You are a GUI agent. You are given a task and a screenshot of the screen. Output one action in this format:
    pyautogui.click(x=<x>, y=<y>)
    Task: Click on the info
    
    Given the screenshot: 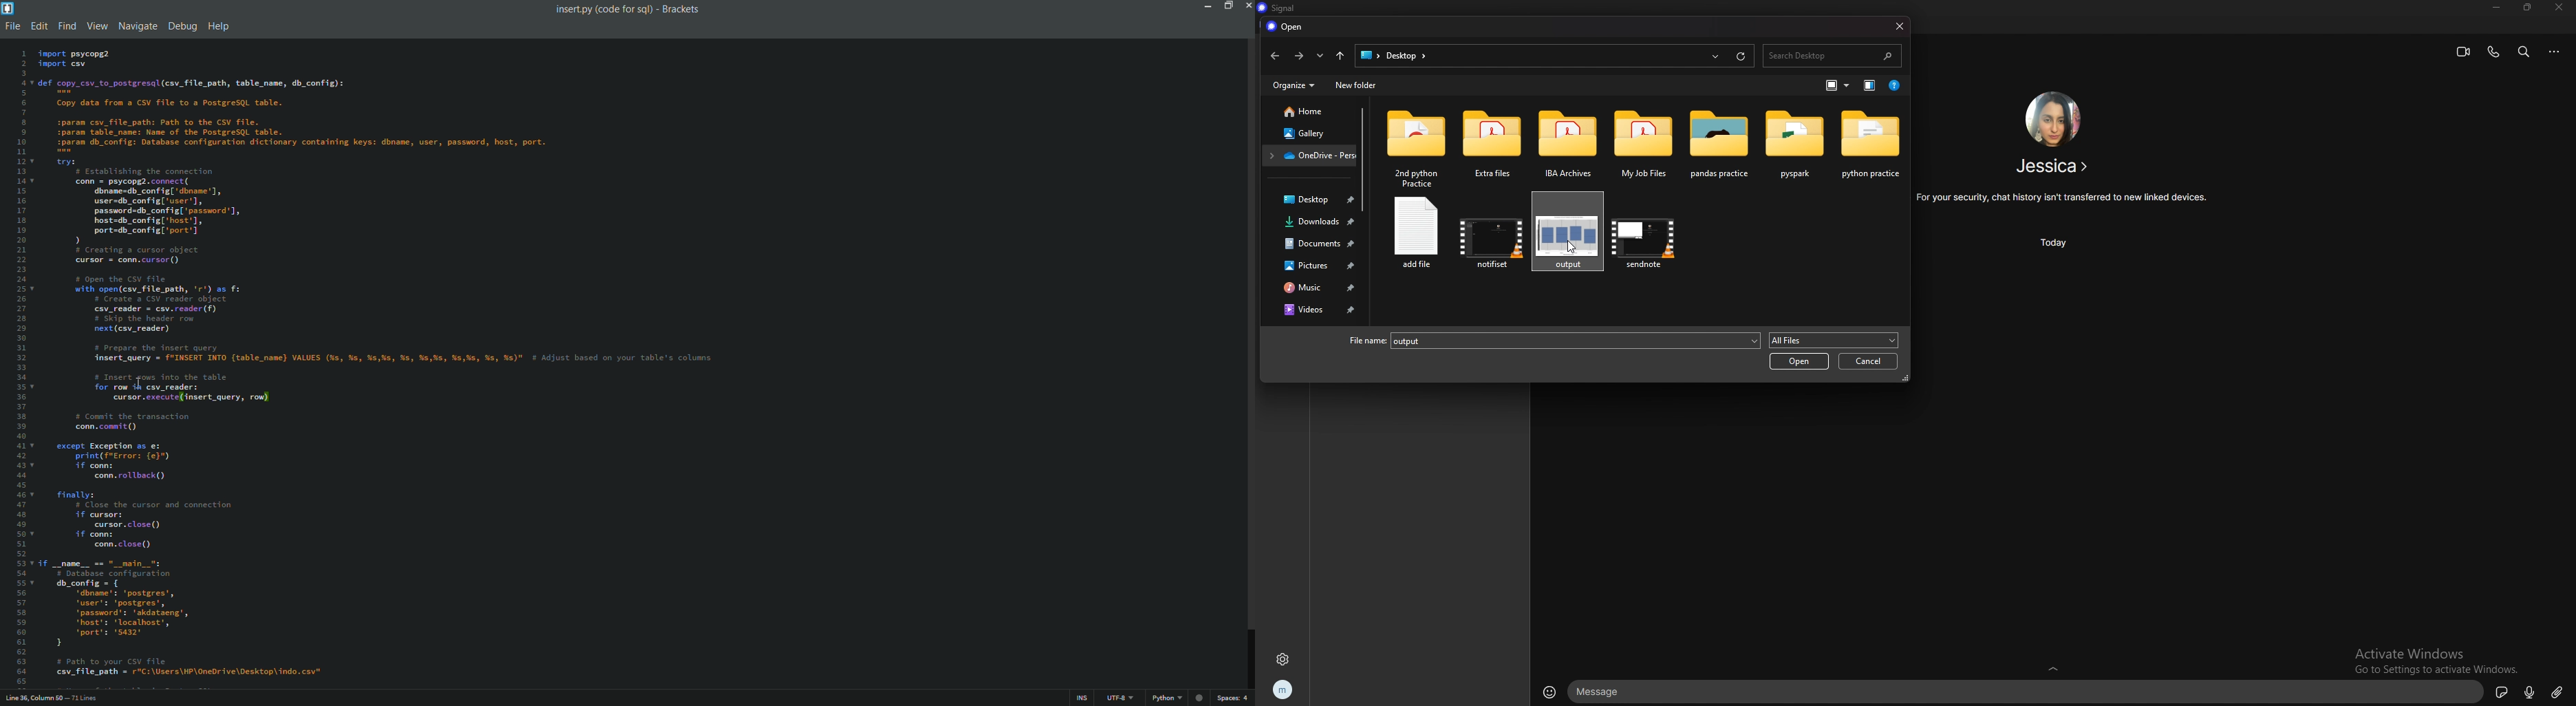 What is the action you would take?
    pyautogui.click(x=2063, y=198)
    